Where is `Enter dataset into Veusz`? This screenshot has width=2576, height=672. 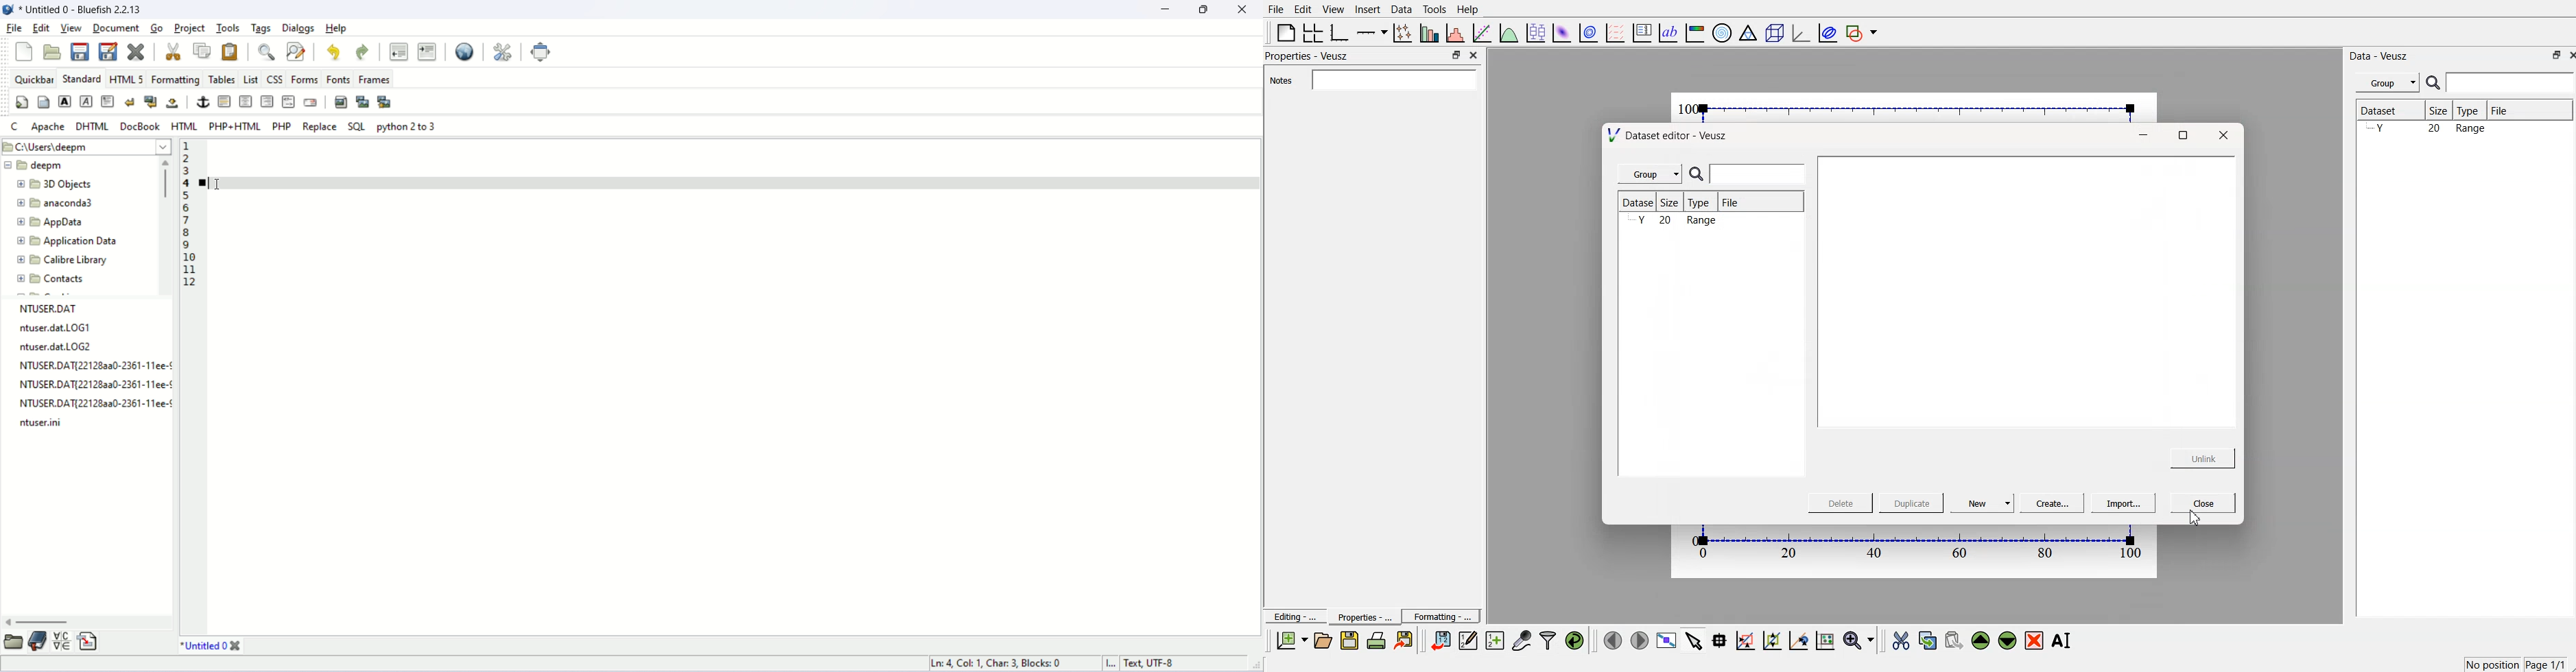 Enter dataset into Veusz is located at coordinates (1439, 640).